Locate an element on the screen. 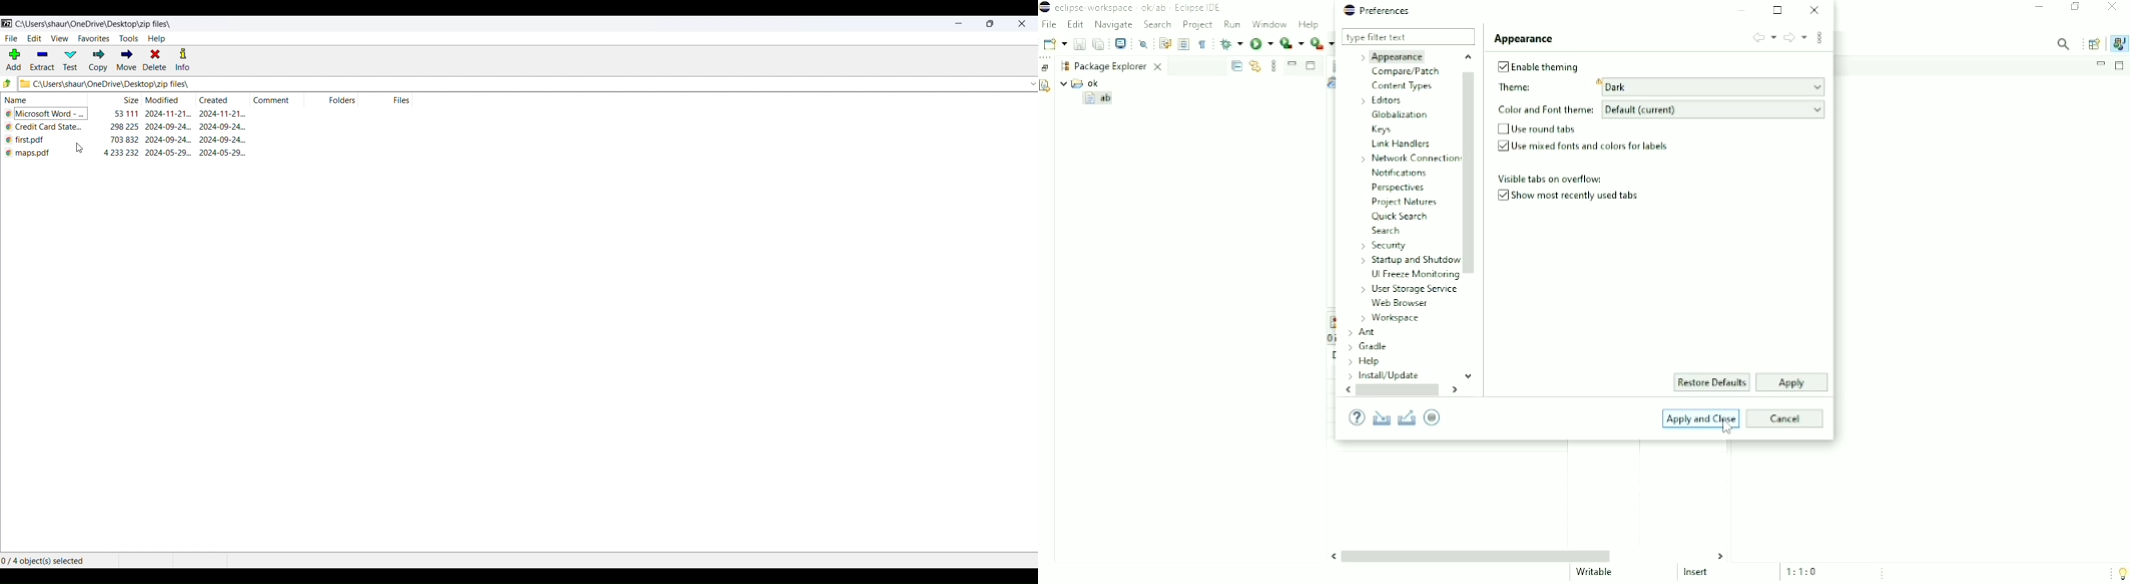 The width and height of the screenshot is (2156, 588). Vertical scrollbar is located at coordinates (1472, 217).